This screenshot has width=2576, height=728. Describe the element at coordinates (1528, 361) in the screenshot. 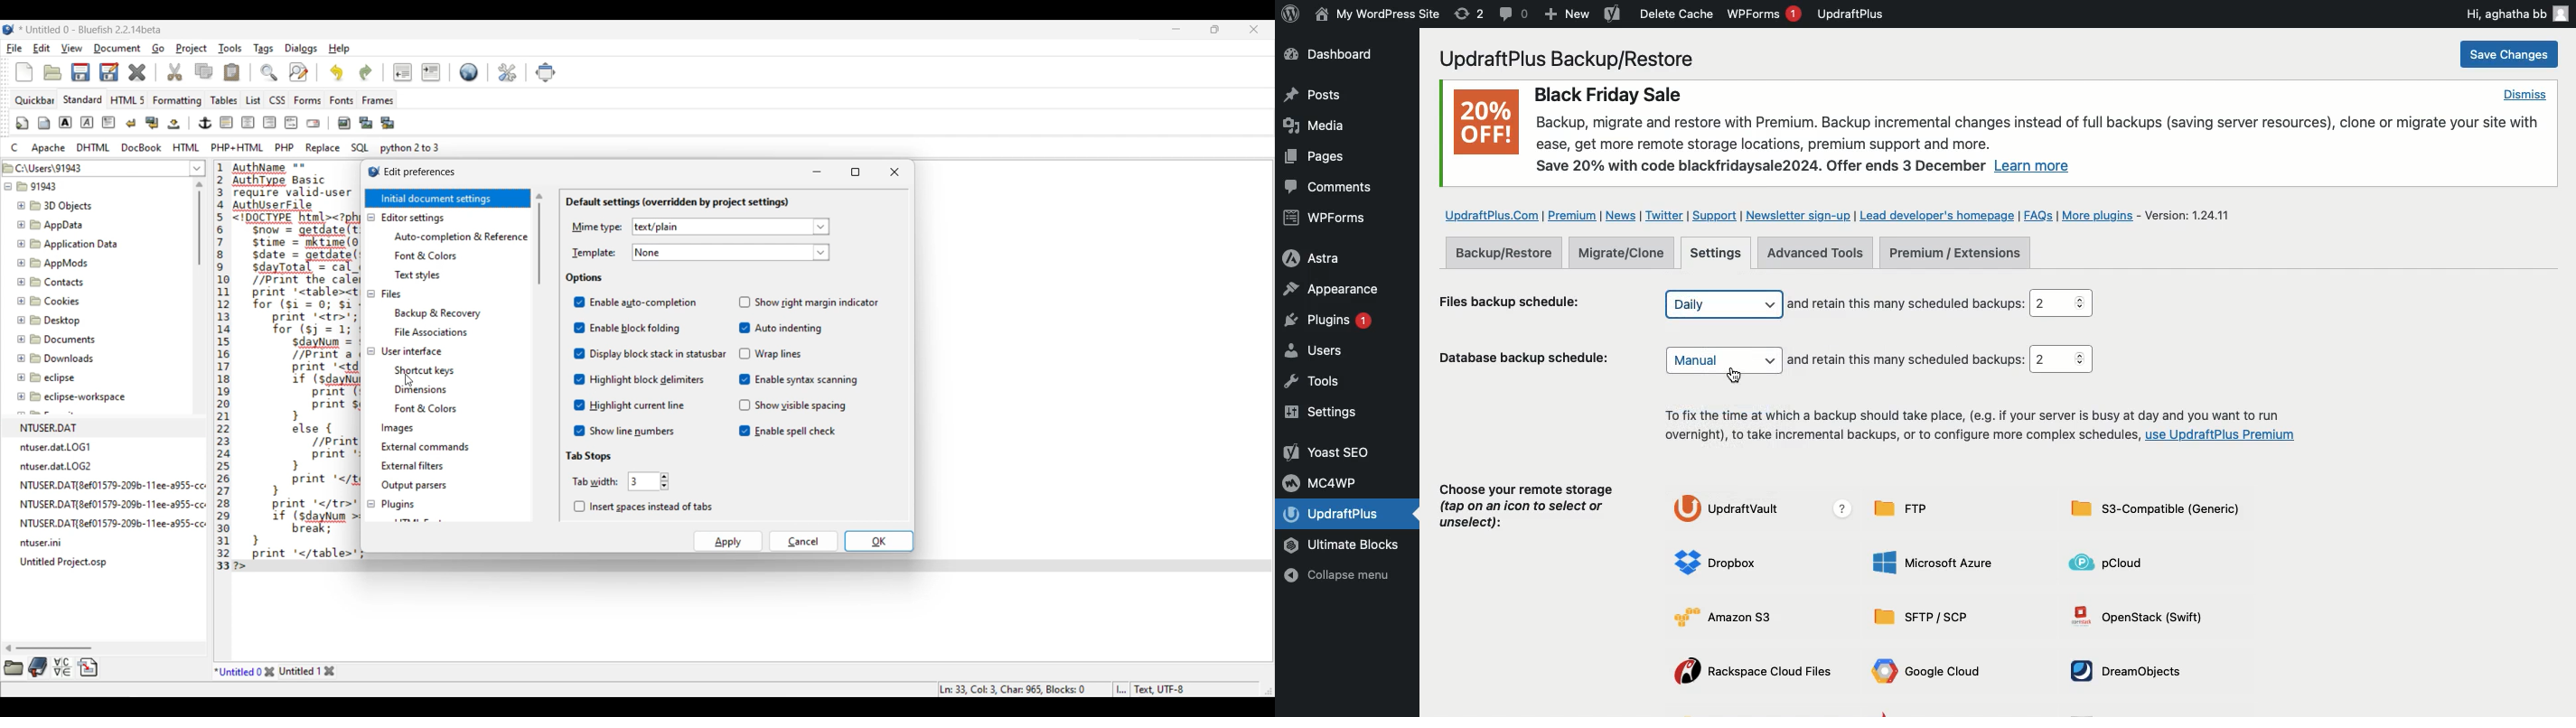

I see `Database backup schedule` at that location.